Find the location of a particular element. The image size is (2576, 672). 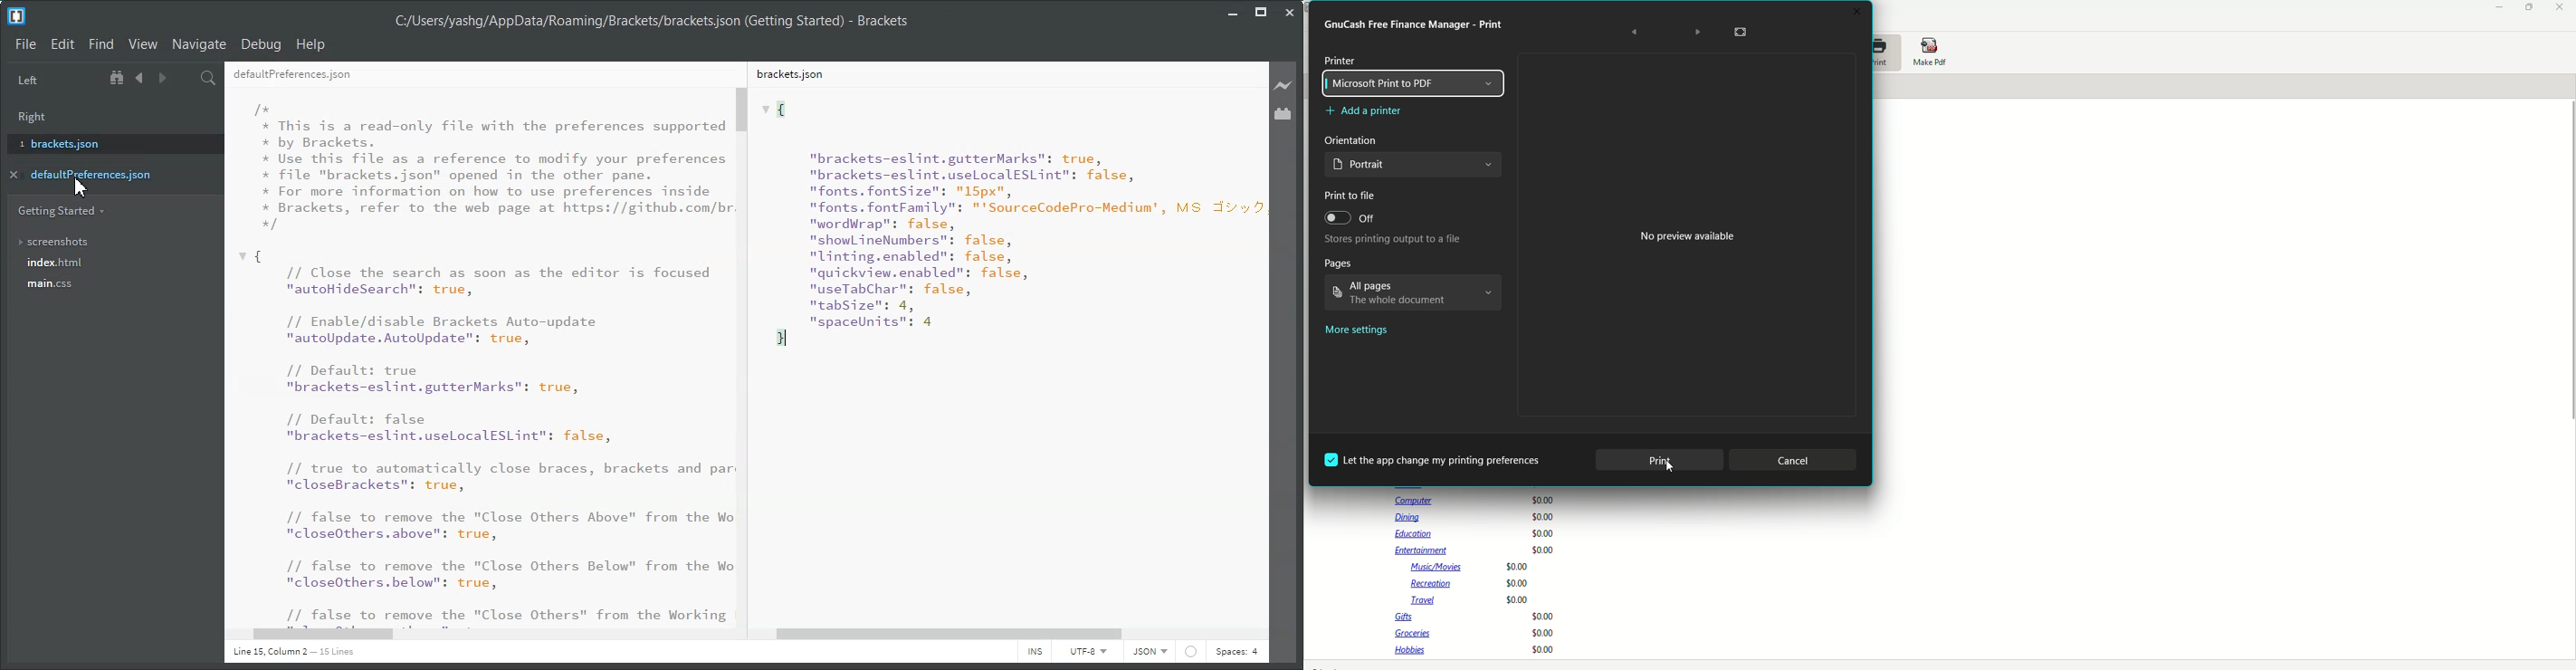

brackets.json is located at coordinates (110, 142).